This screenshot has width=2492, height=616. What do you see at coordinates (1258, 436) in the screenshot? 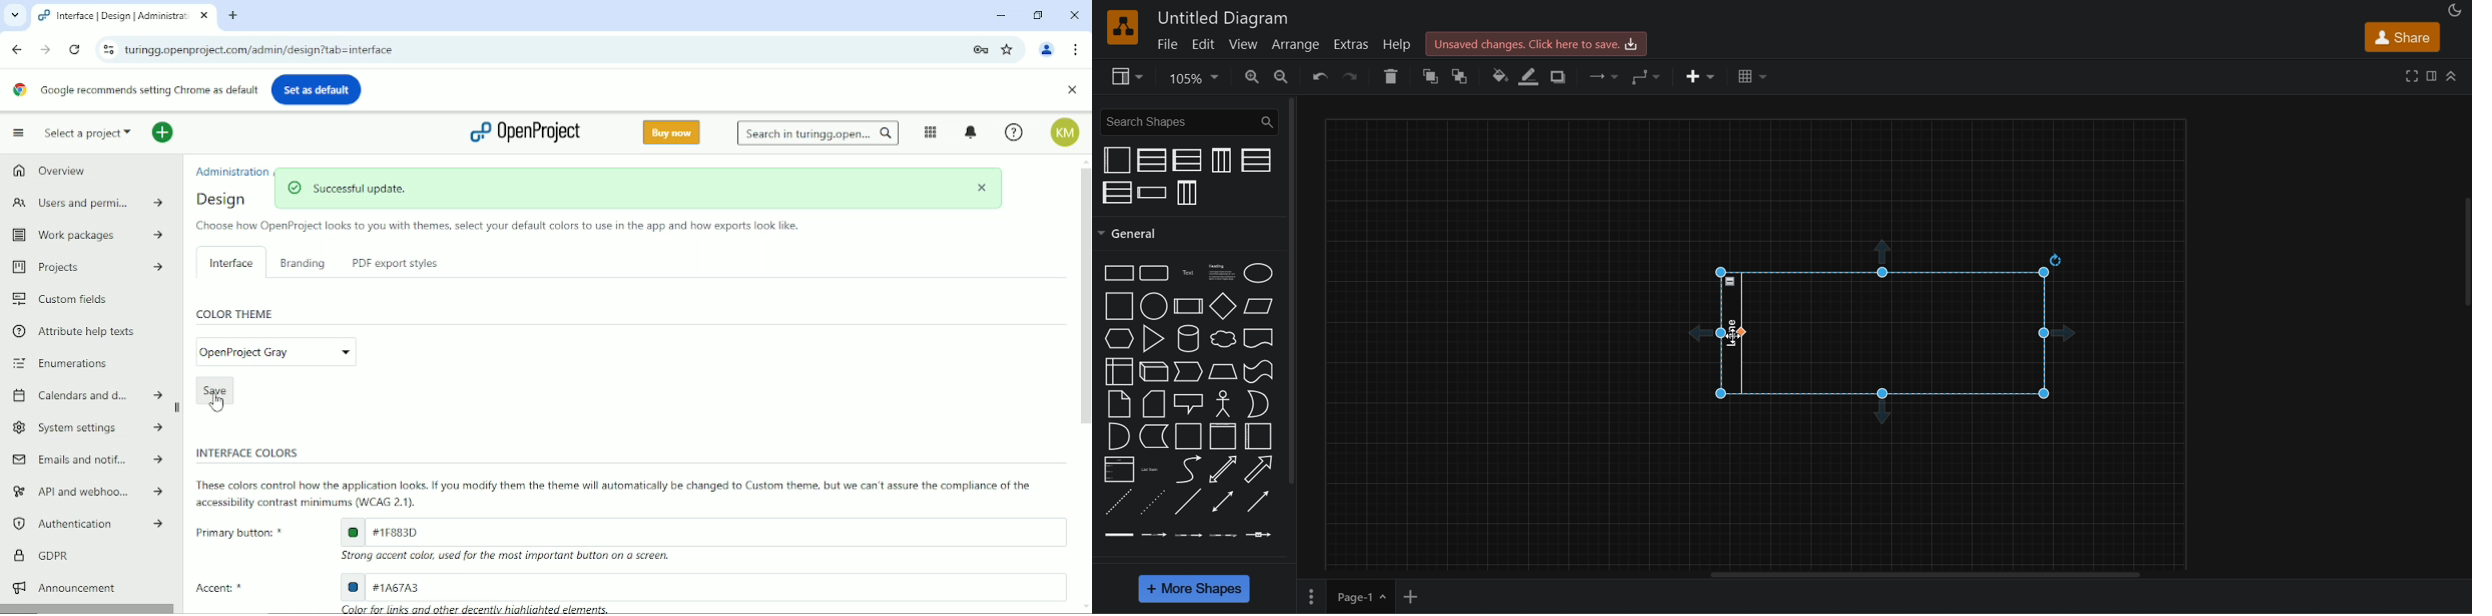
I see `horizontal container` at bounding box center [1258, 436].